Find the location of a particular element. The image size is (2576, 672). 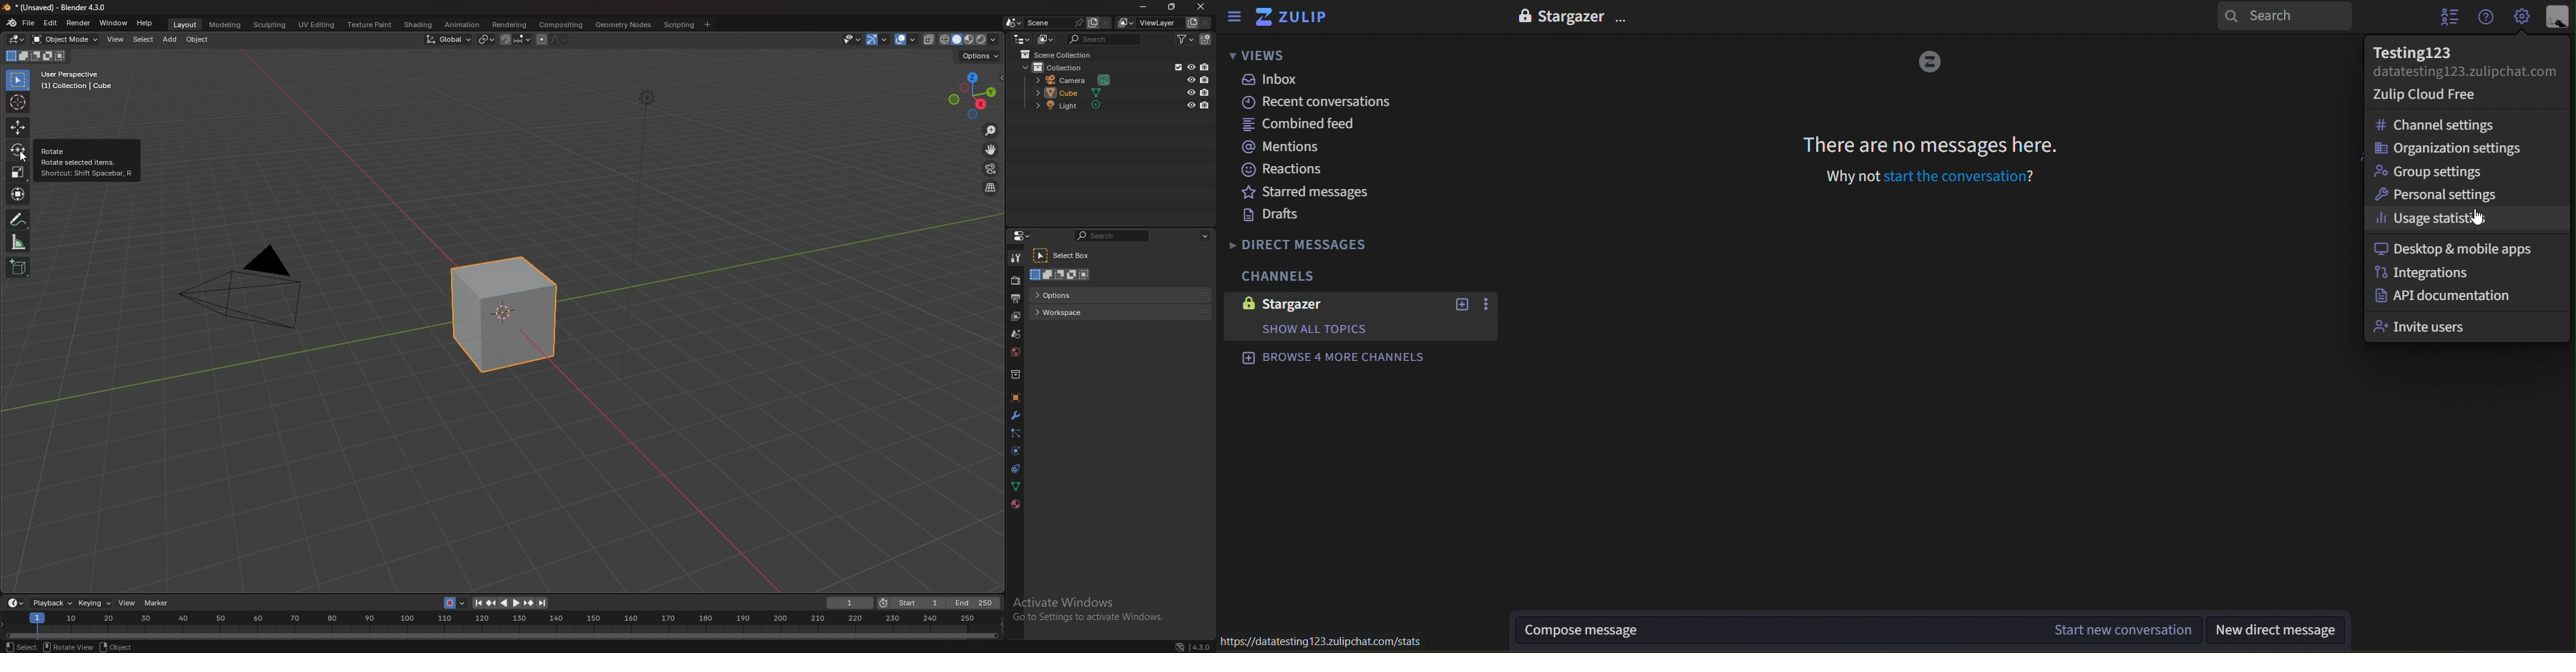

text is located at coordinates (1319, 329).